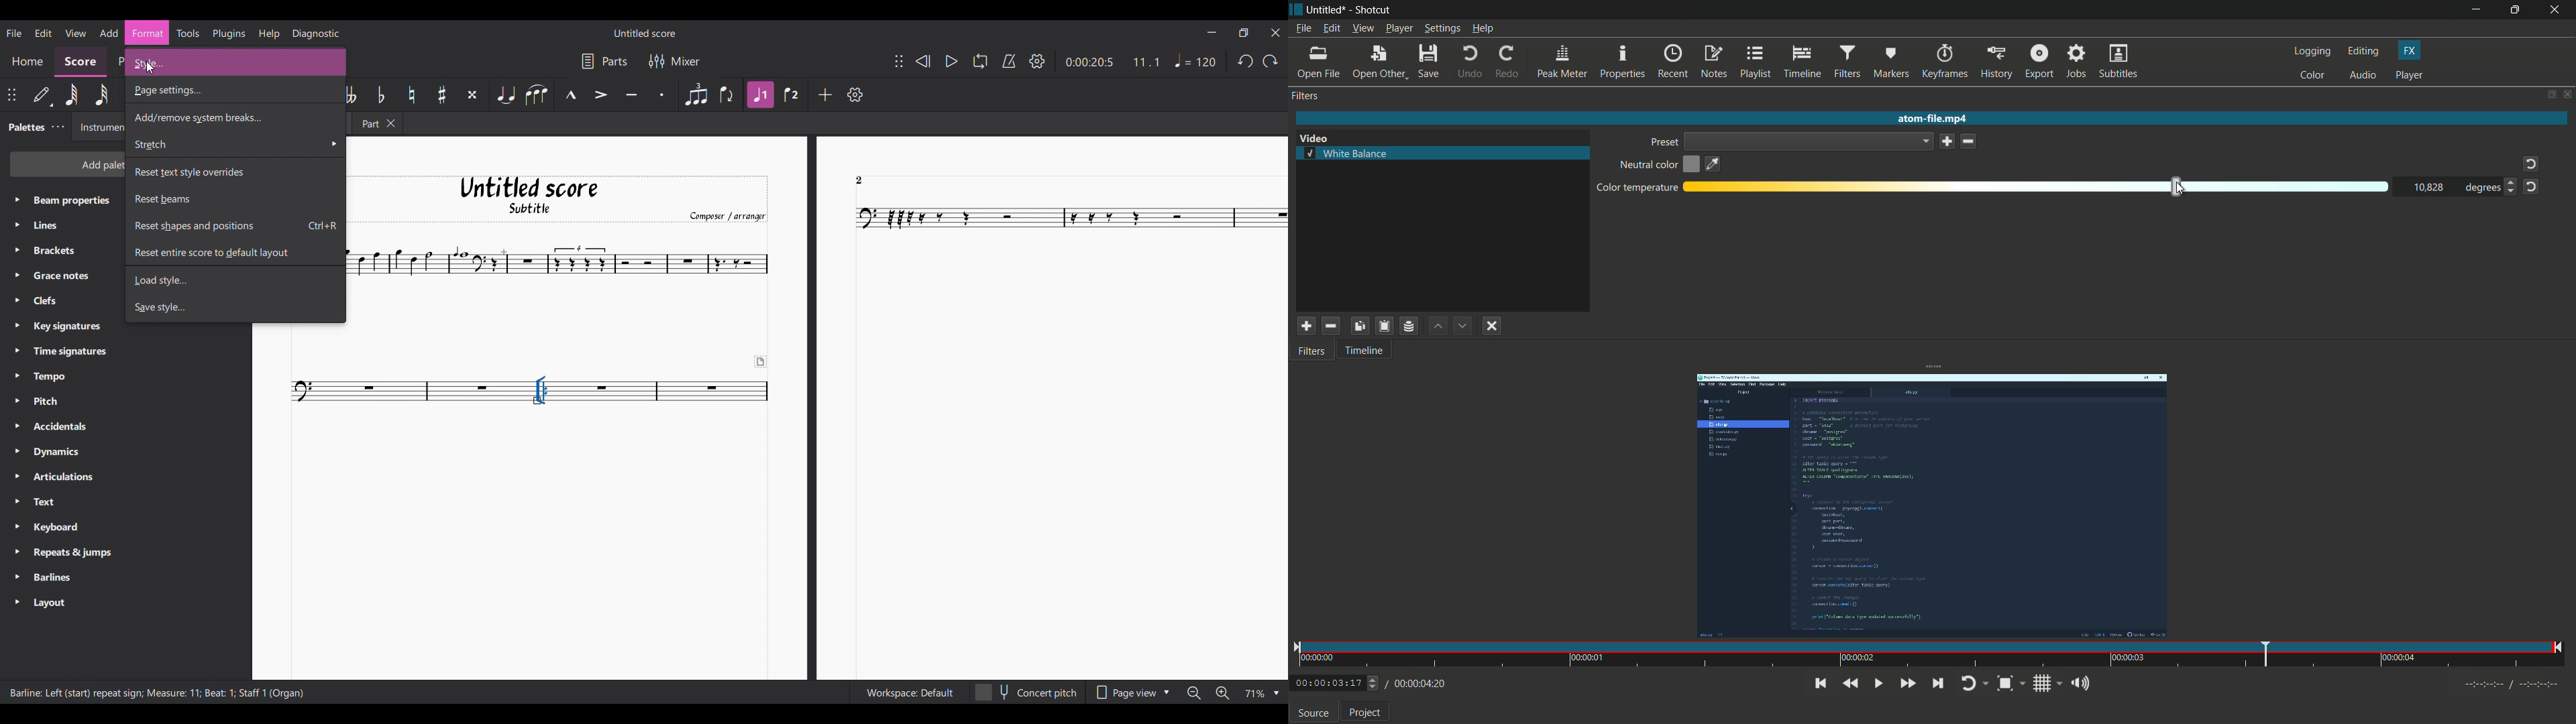  Describe the element at coordinates (1663, 142) in the screenshot. I see `preset` at that location.